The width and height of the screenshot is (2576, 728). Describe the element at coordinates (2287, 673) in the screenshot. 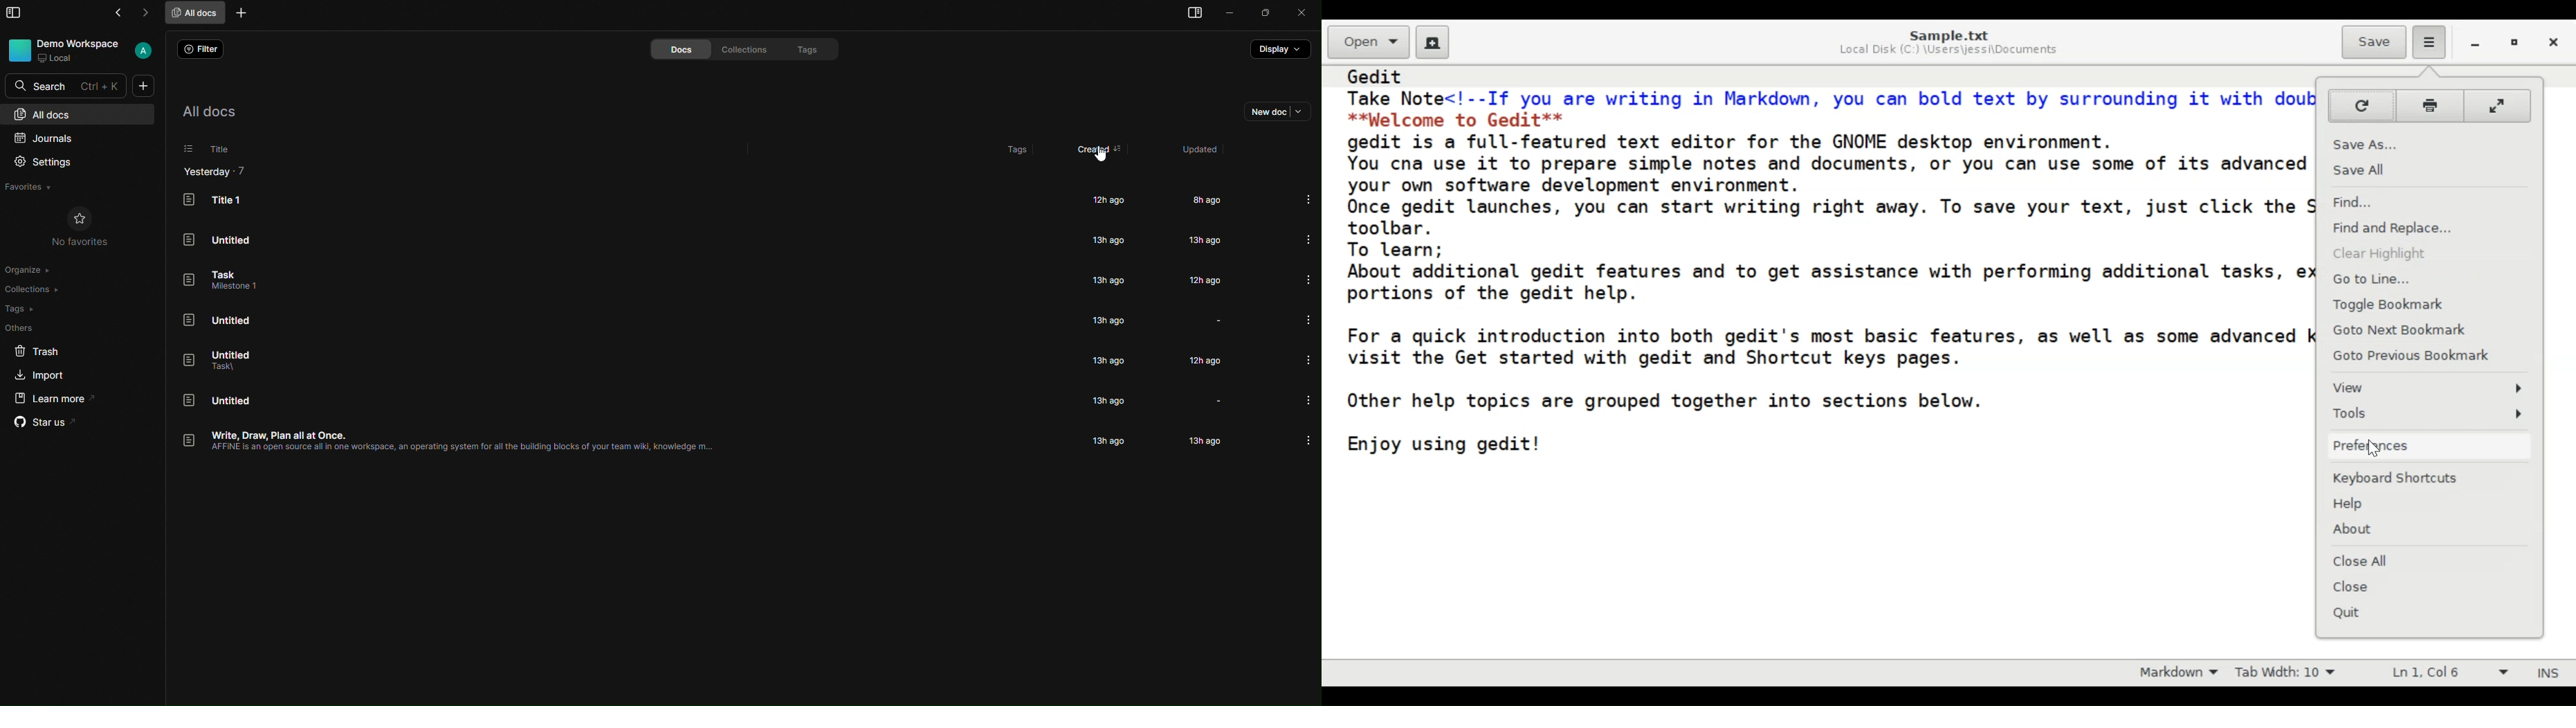

I see `Tab Width` at that location.